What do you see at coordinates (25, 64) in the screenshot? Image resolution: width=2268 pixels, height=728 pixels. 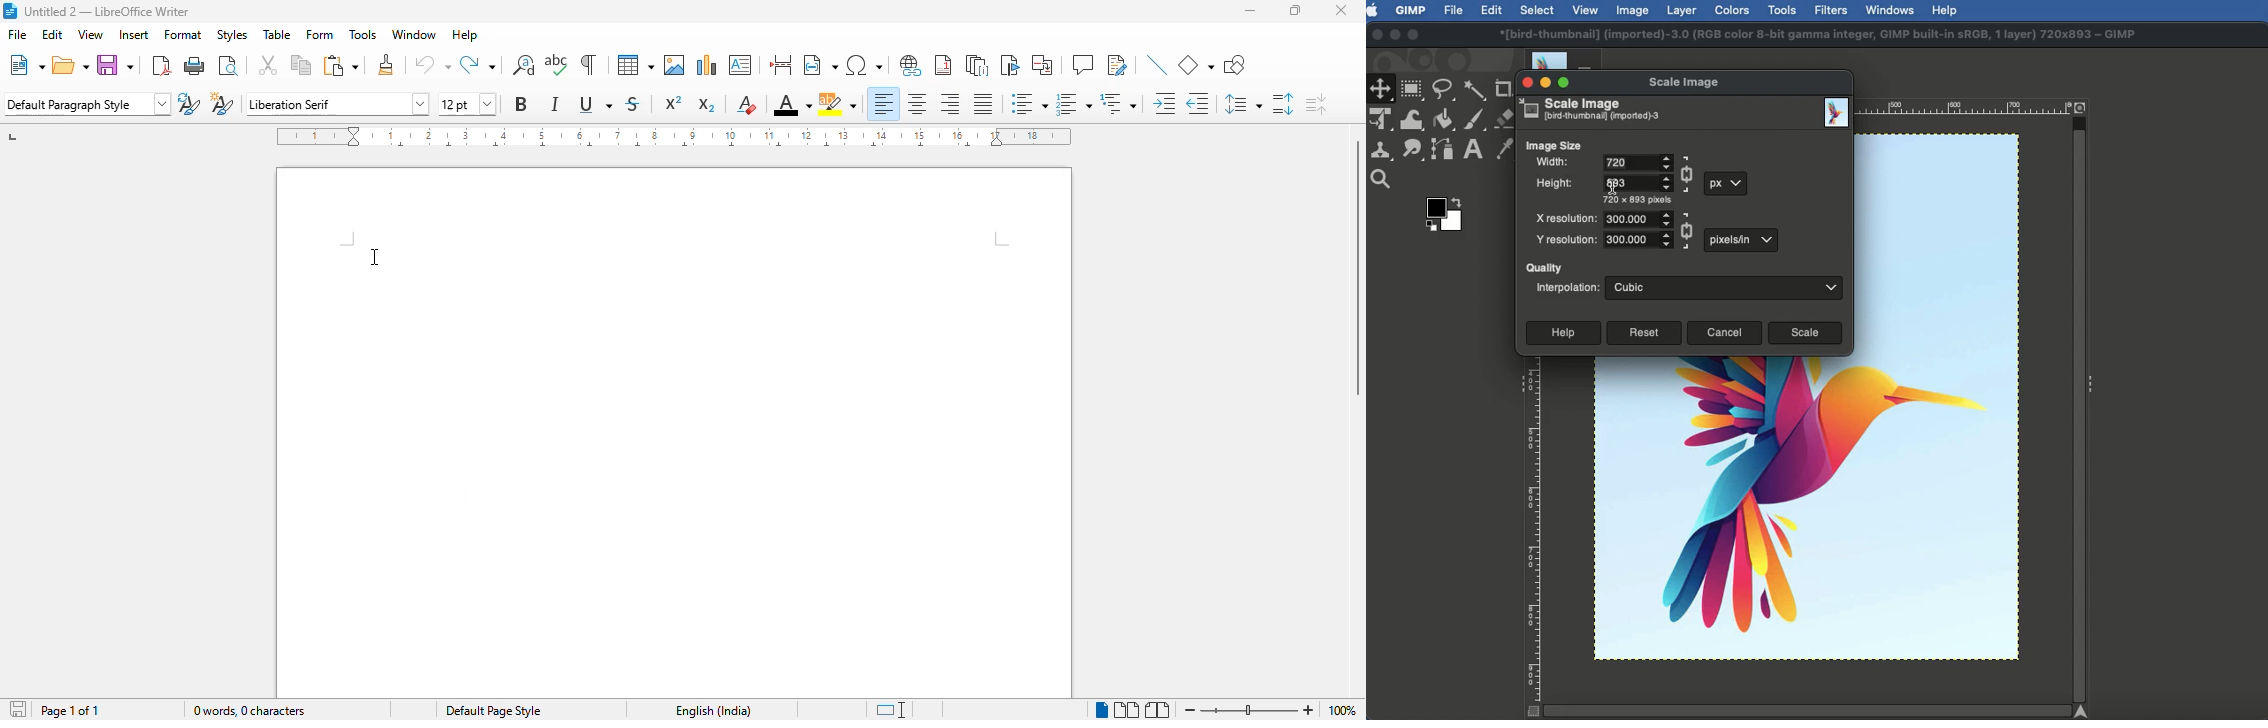 I see `new` at bounding box center [25, 64].